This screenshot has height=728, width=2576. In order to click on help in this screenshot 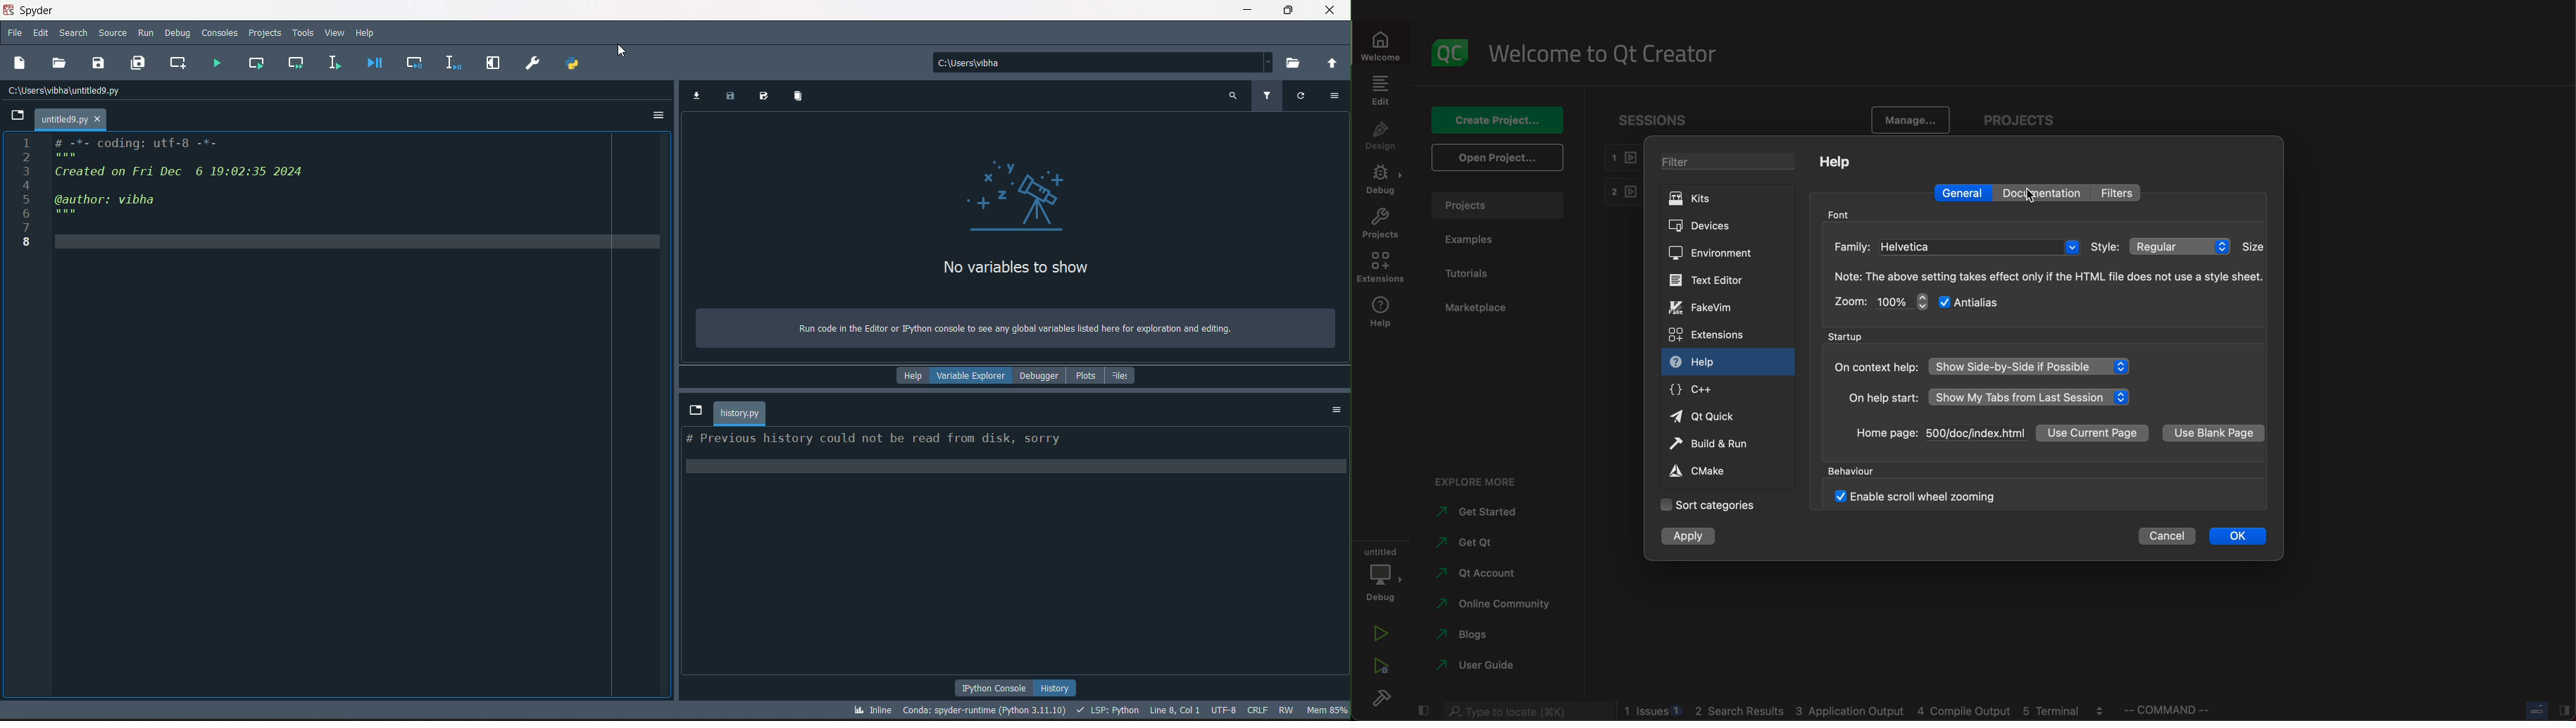, I will do `click(372, 33)`.